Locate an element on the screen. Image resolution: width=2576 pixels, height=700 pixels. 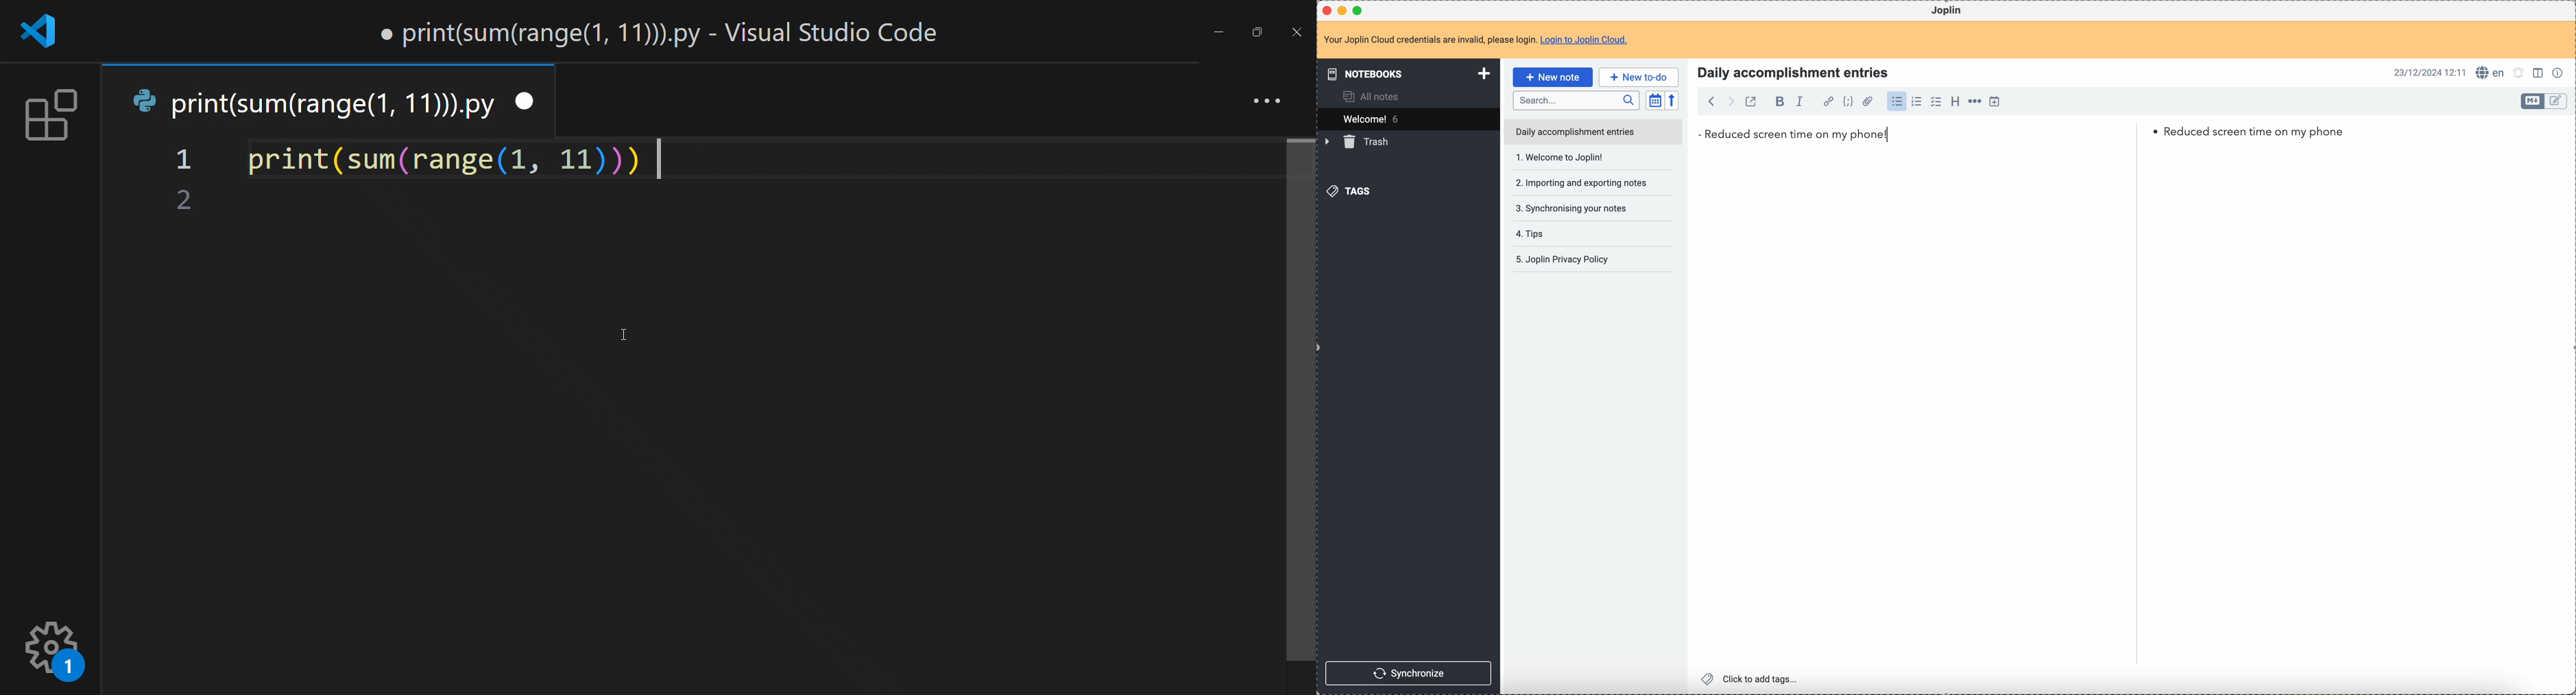
click on new note is located at coordinates (1552, 77).